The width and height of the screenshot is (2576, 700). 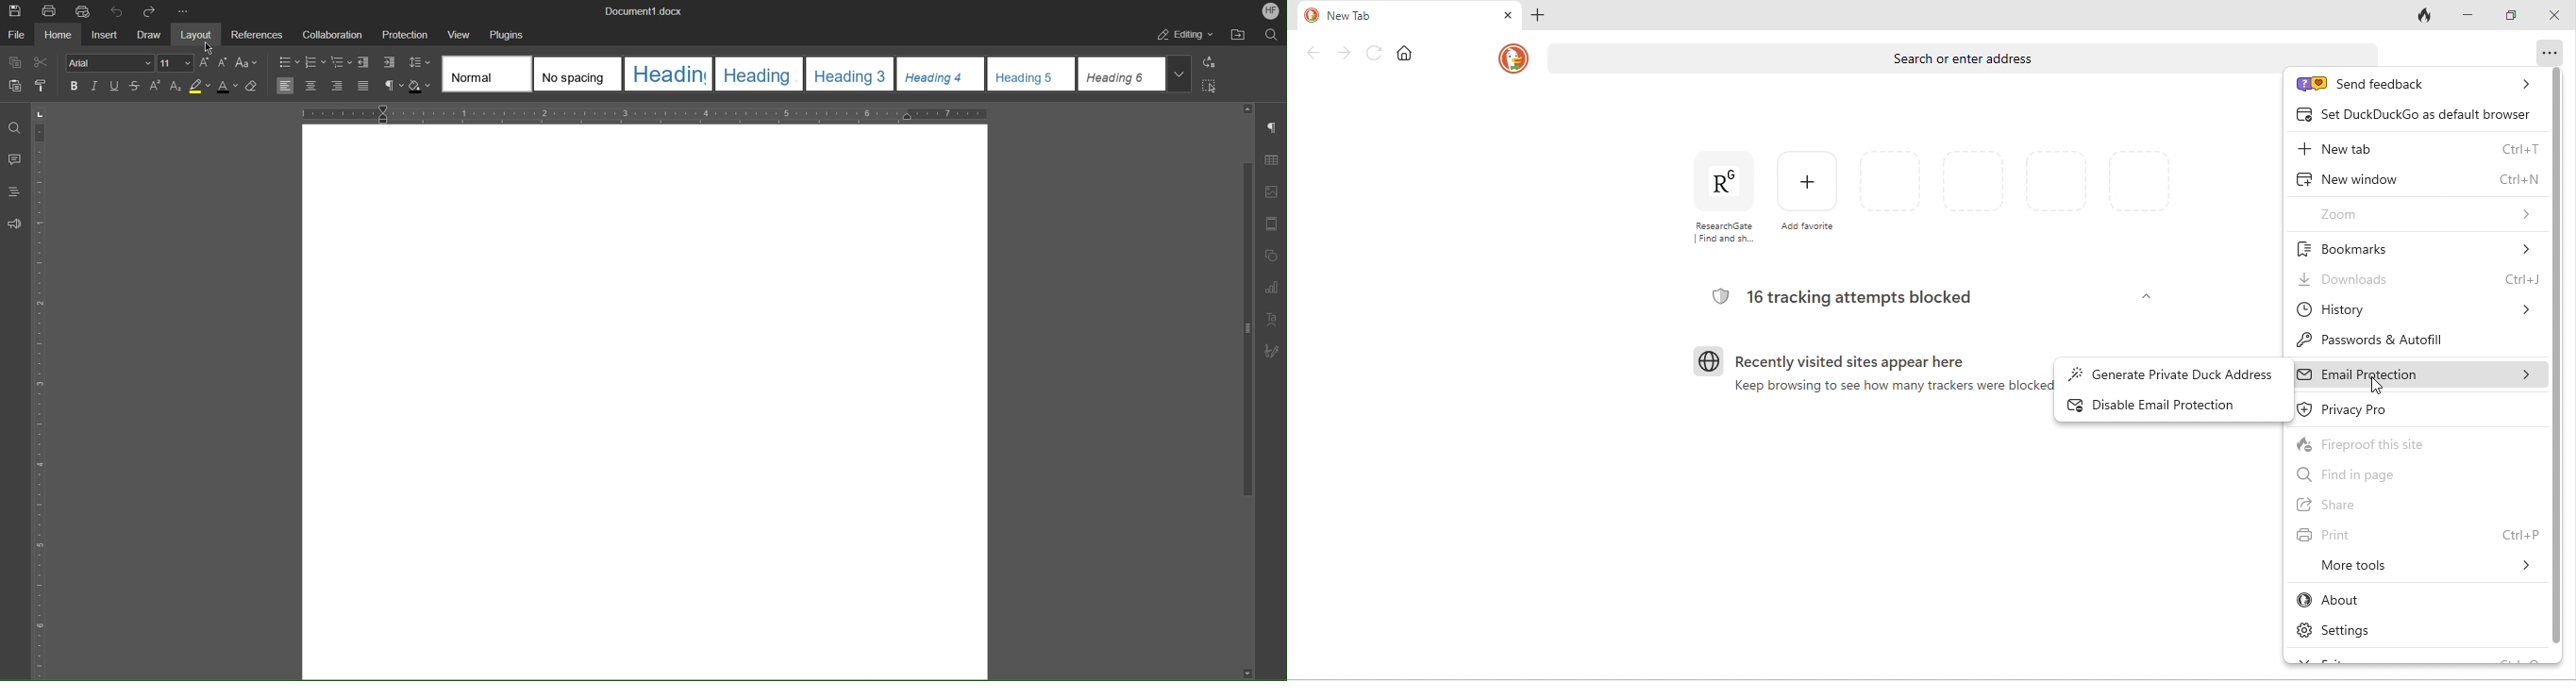 I want to click on Italics, so click(x=96, y=86).